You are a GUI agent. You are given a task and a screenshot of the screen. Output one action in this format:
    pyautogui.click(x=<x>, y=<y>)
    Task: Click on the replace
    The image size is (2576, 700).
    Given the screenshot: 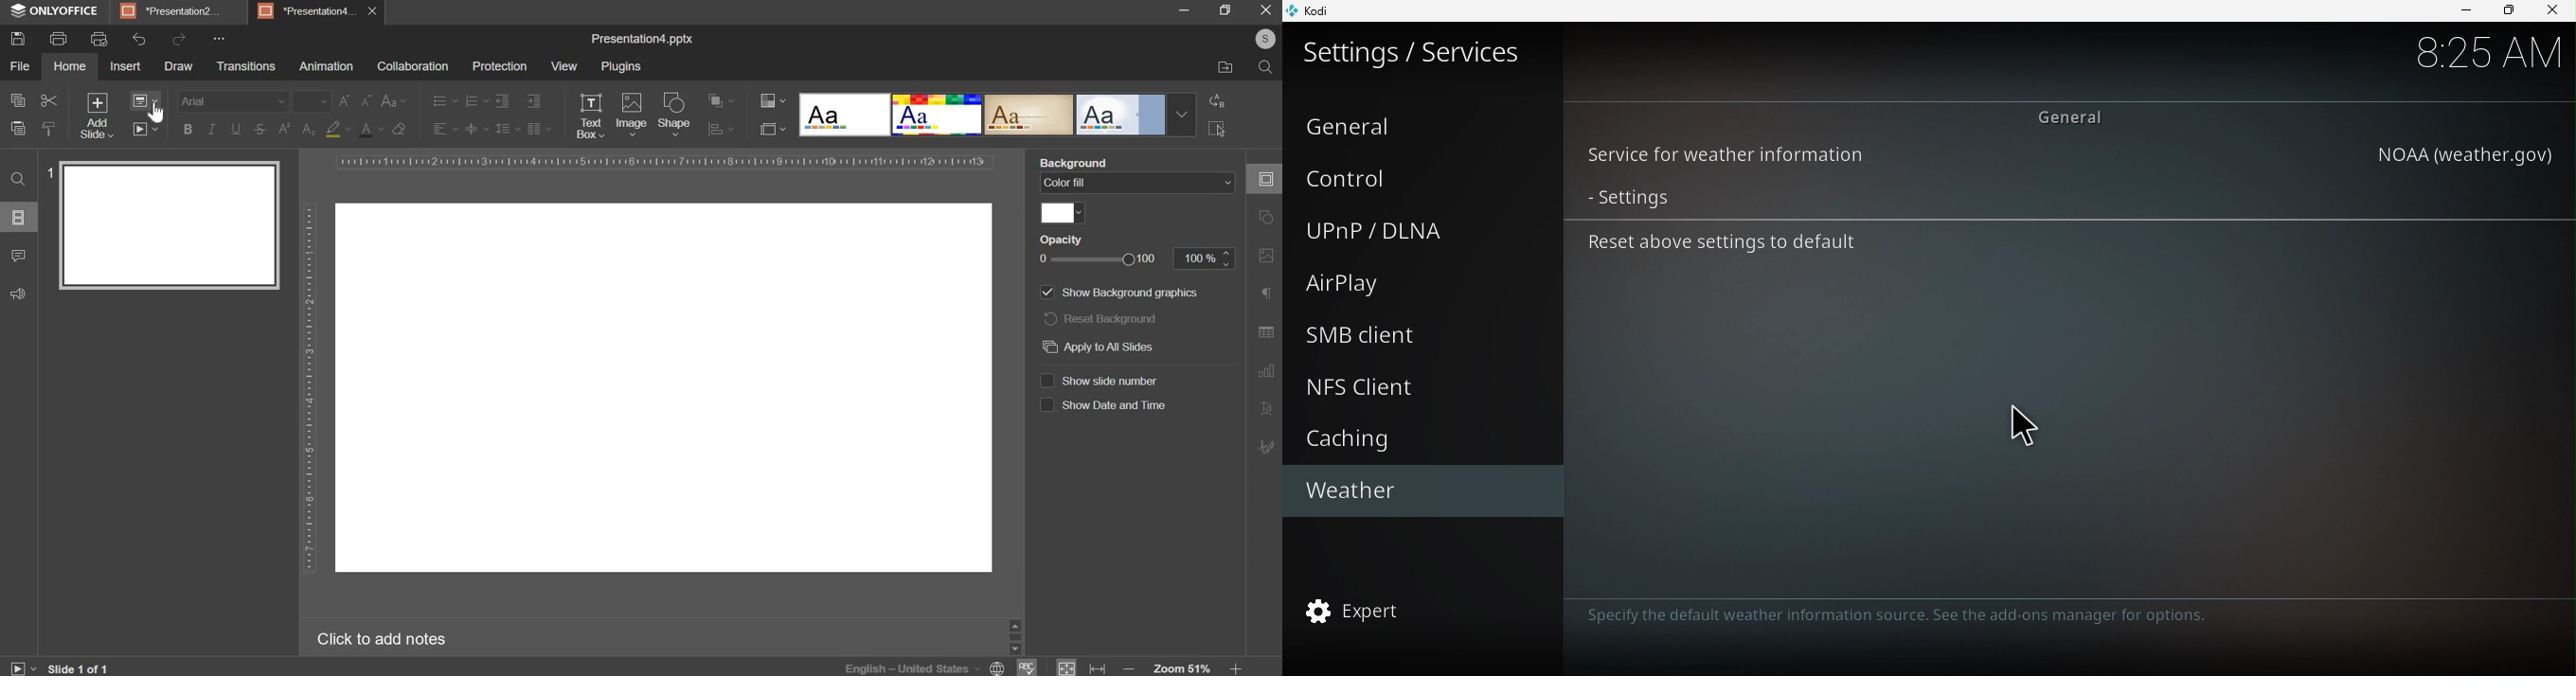 What is the action you would take?
    pyautogui.click(x=1218, y=101)
    